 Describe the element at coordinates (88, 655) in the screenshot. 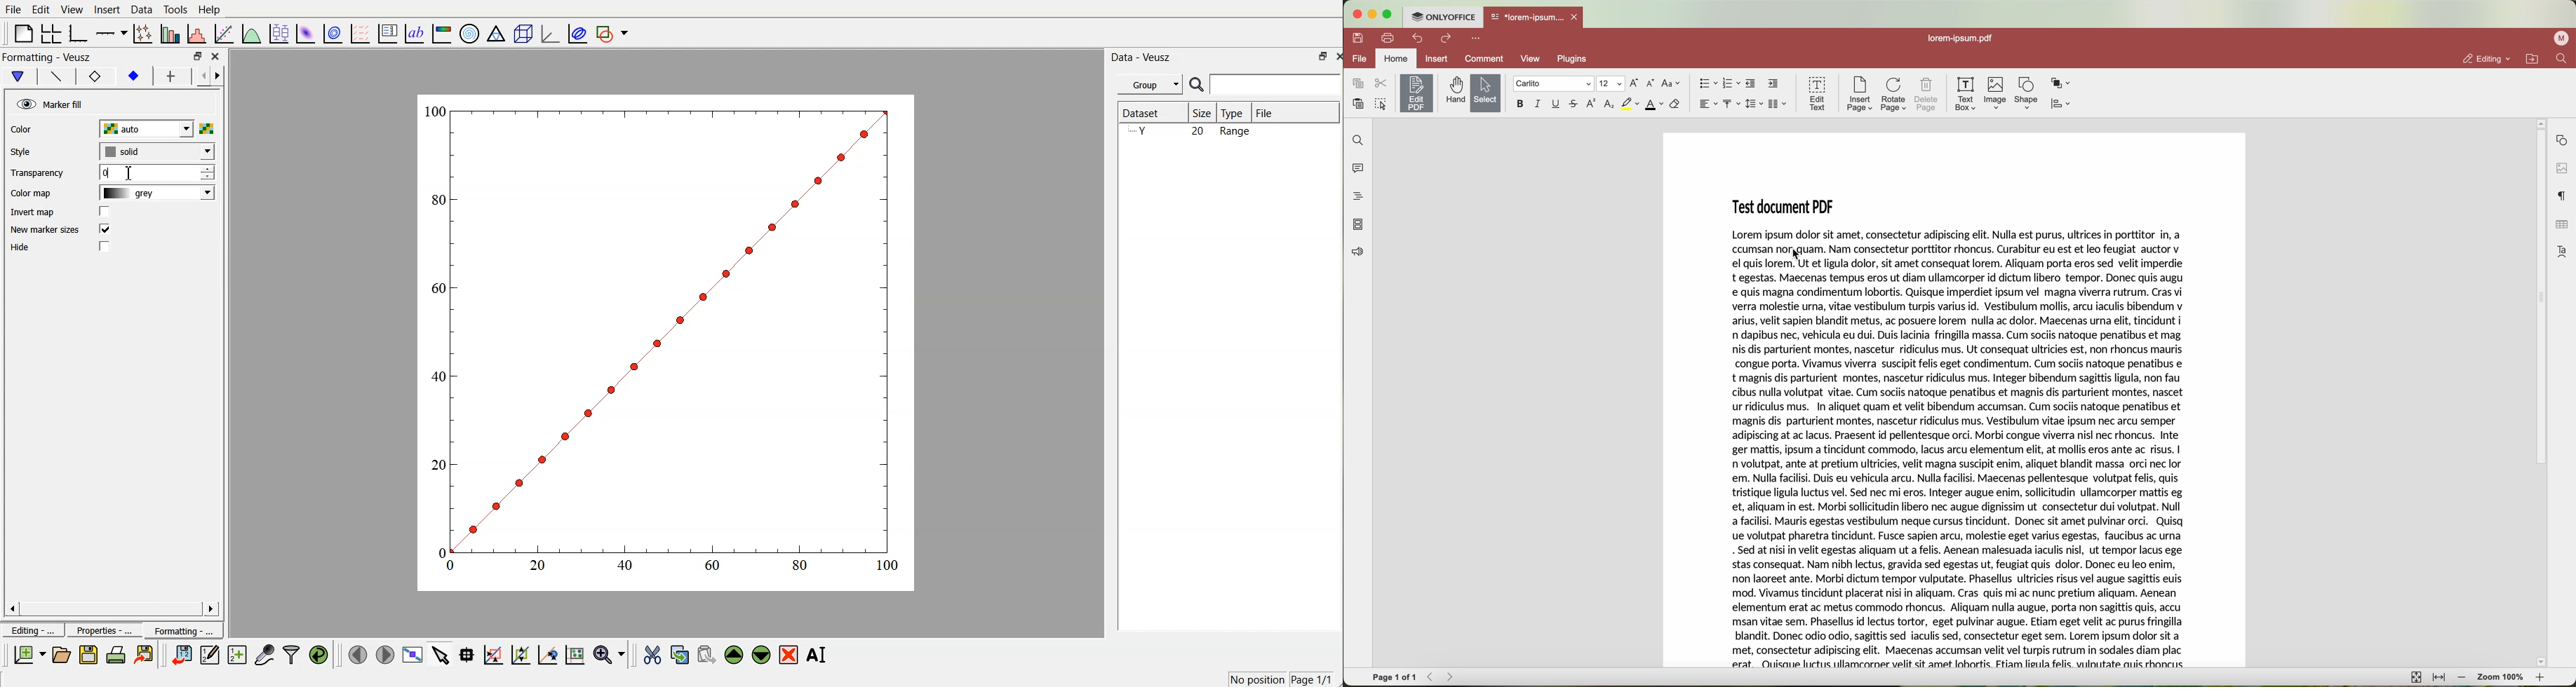

I see `Save` at that location.